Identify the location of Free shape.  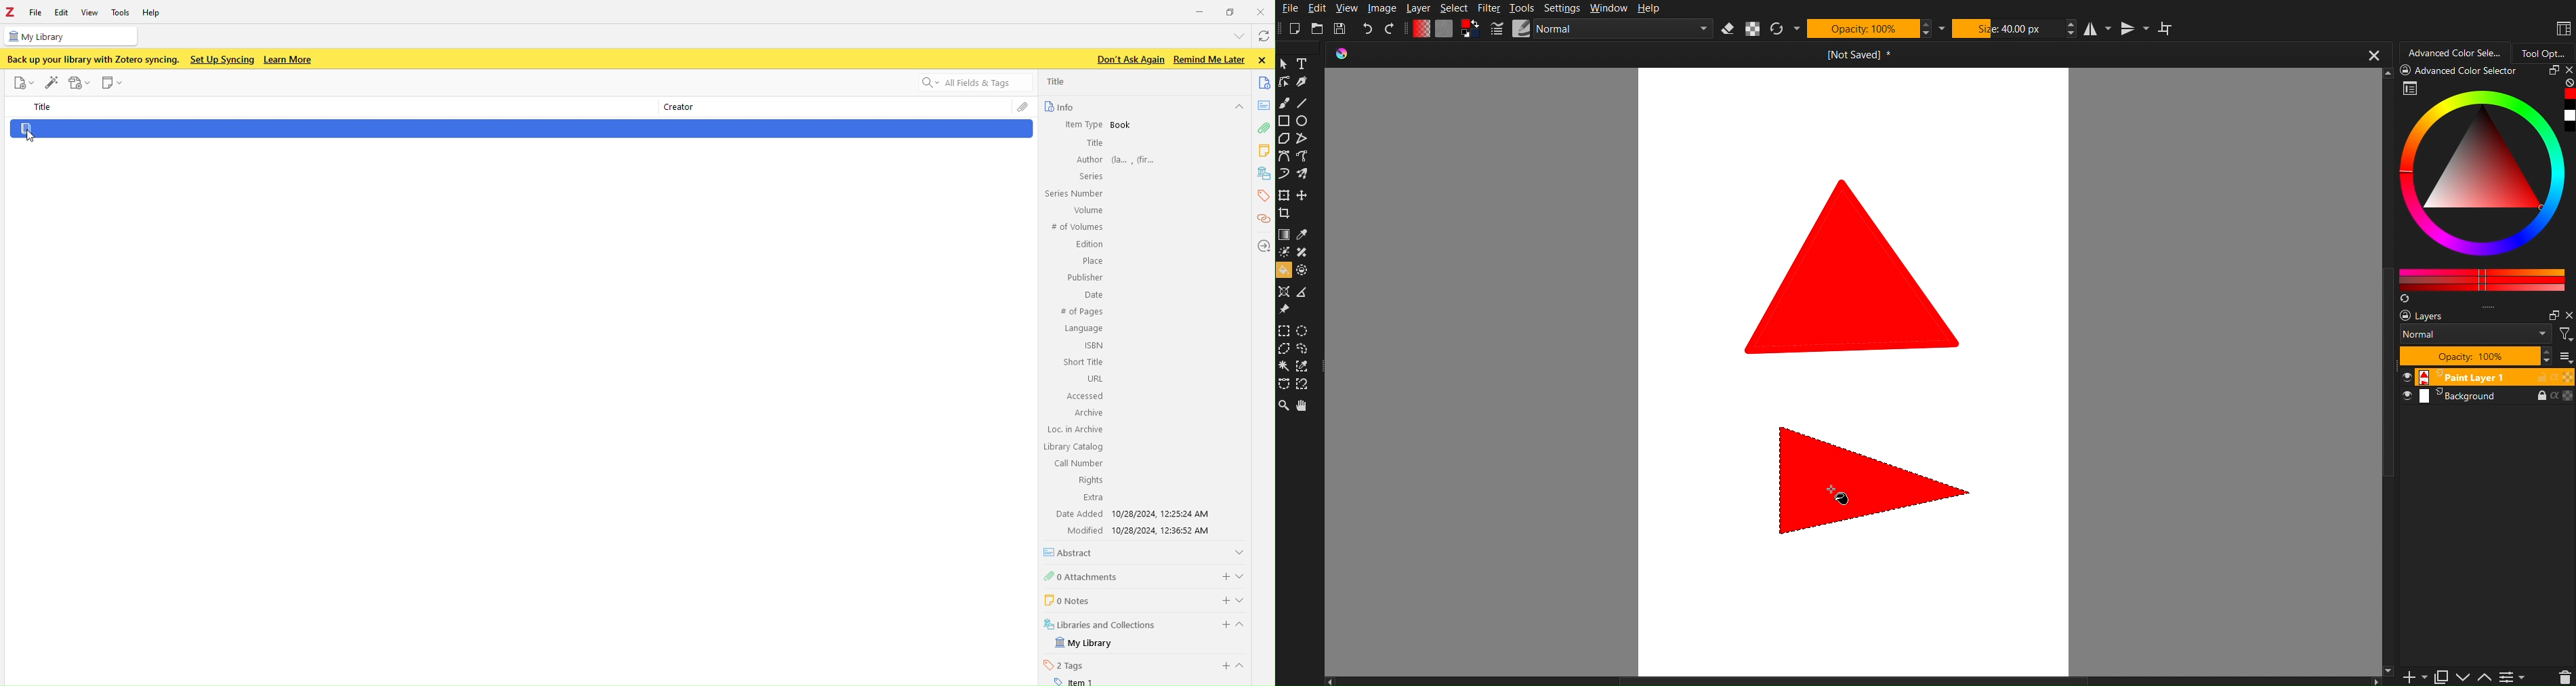
(1304, 157).